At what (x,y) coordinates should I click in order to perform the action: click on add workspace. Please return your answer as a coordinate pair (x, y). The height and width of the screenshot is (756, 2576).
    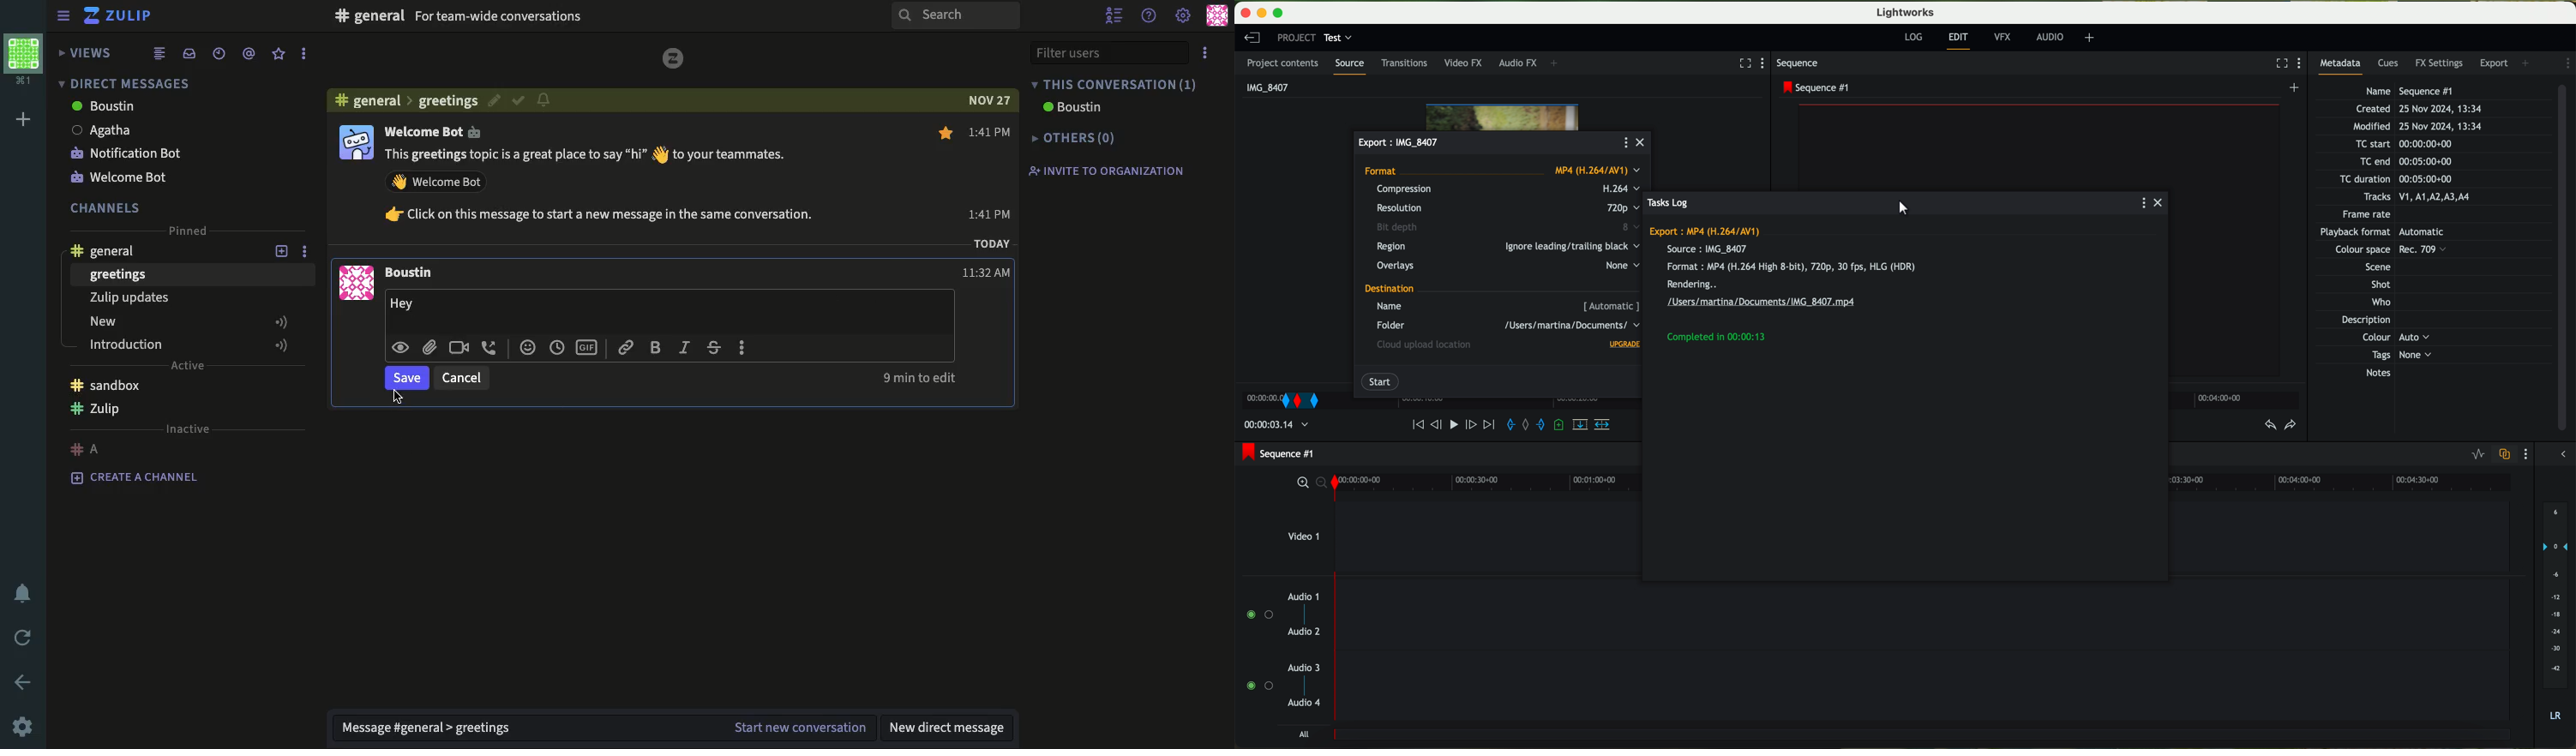
    Looking at the image, I should click on (22, 119).